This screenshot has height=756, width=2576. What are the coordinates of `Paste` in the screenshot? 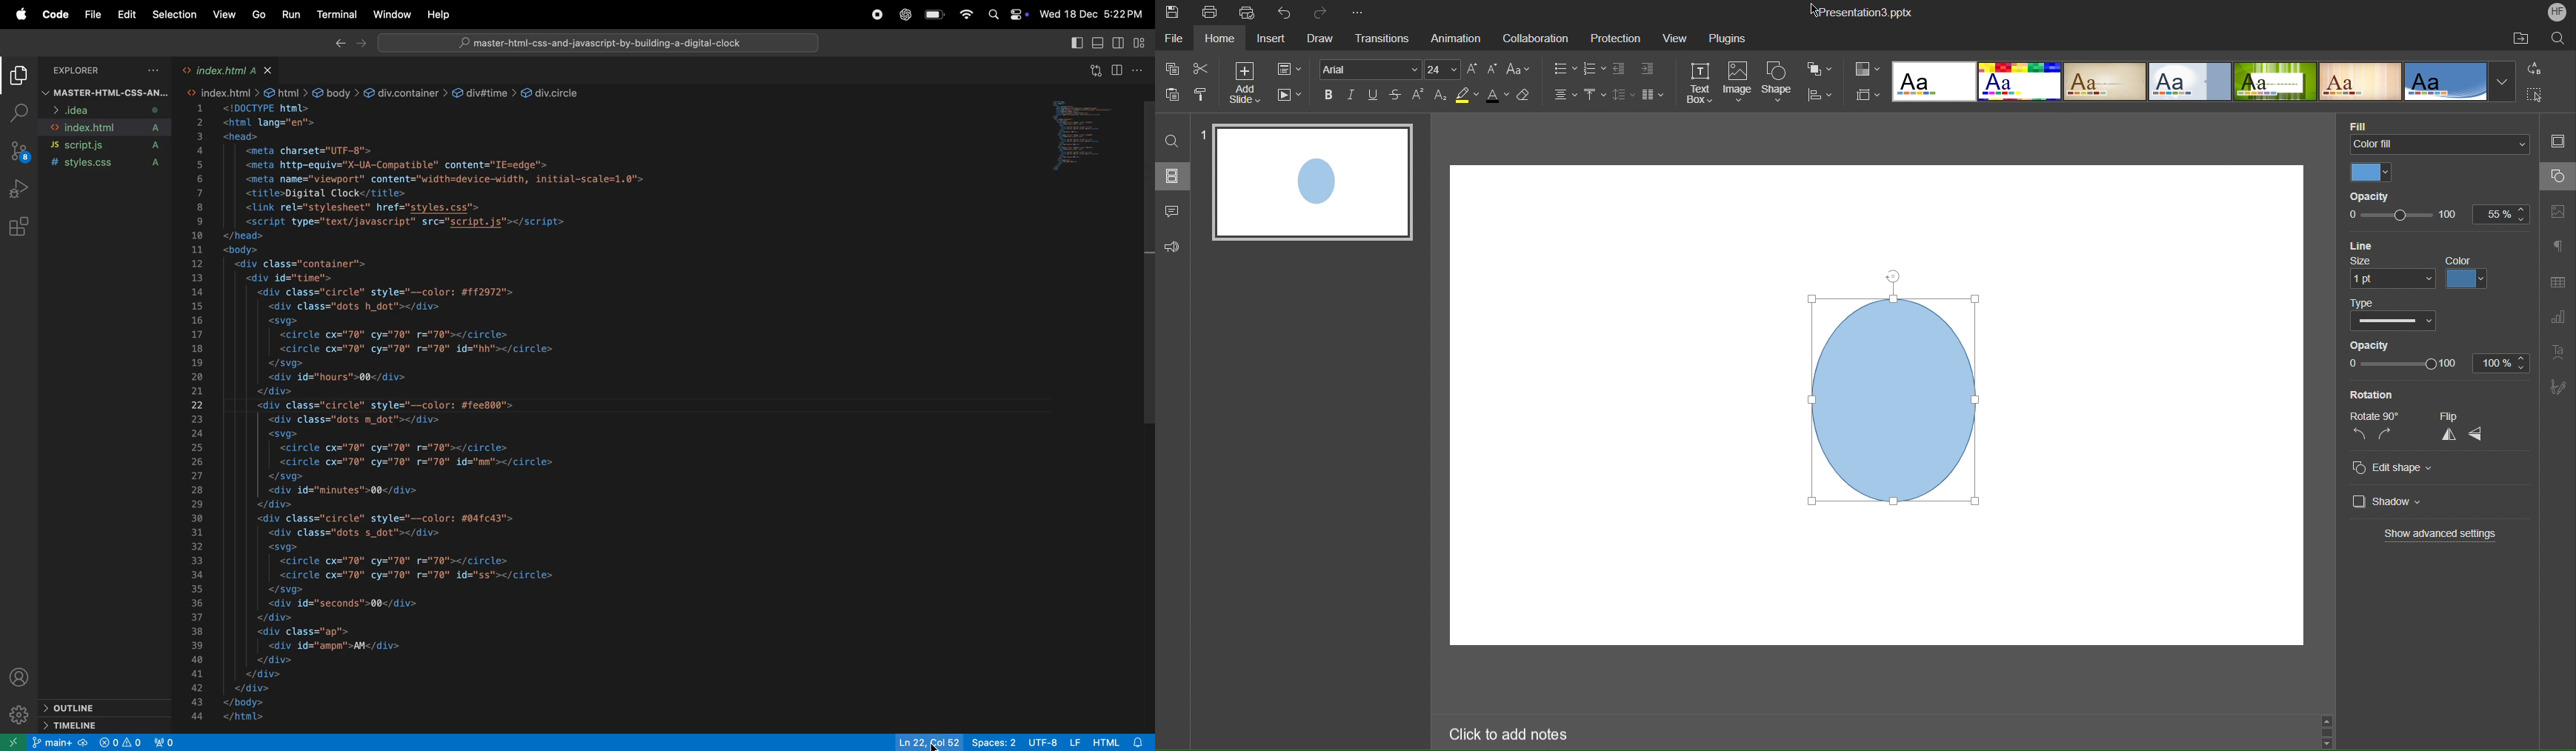 It's located at (1174, 95).